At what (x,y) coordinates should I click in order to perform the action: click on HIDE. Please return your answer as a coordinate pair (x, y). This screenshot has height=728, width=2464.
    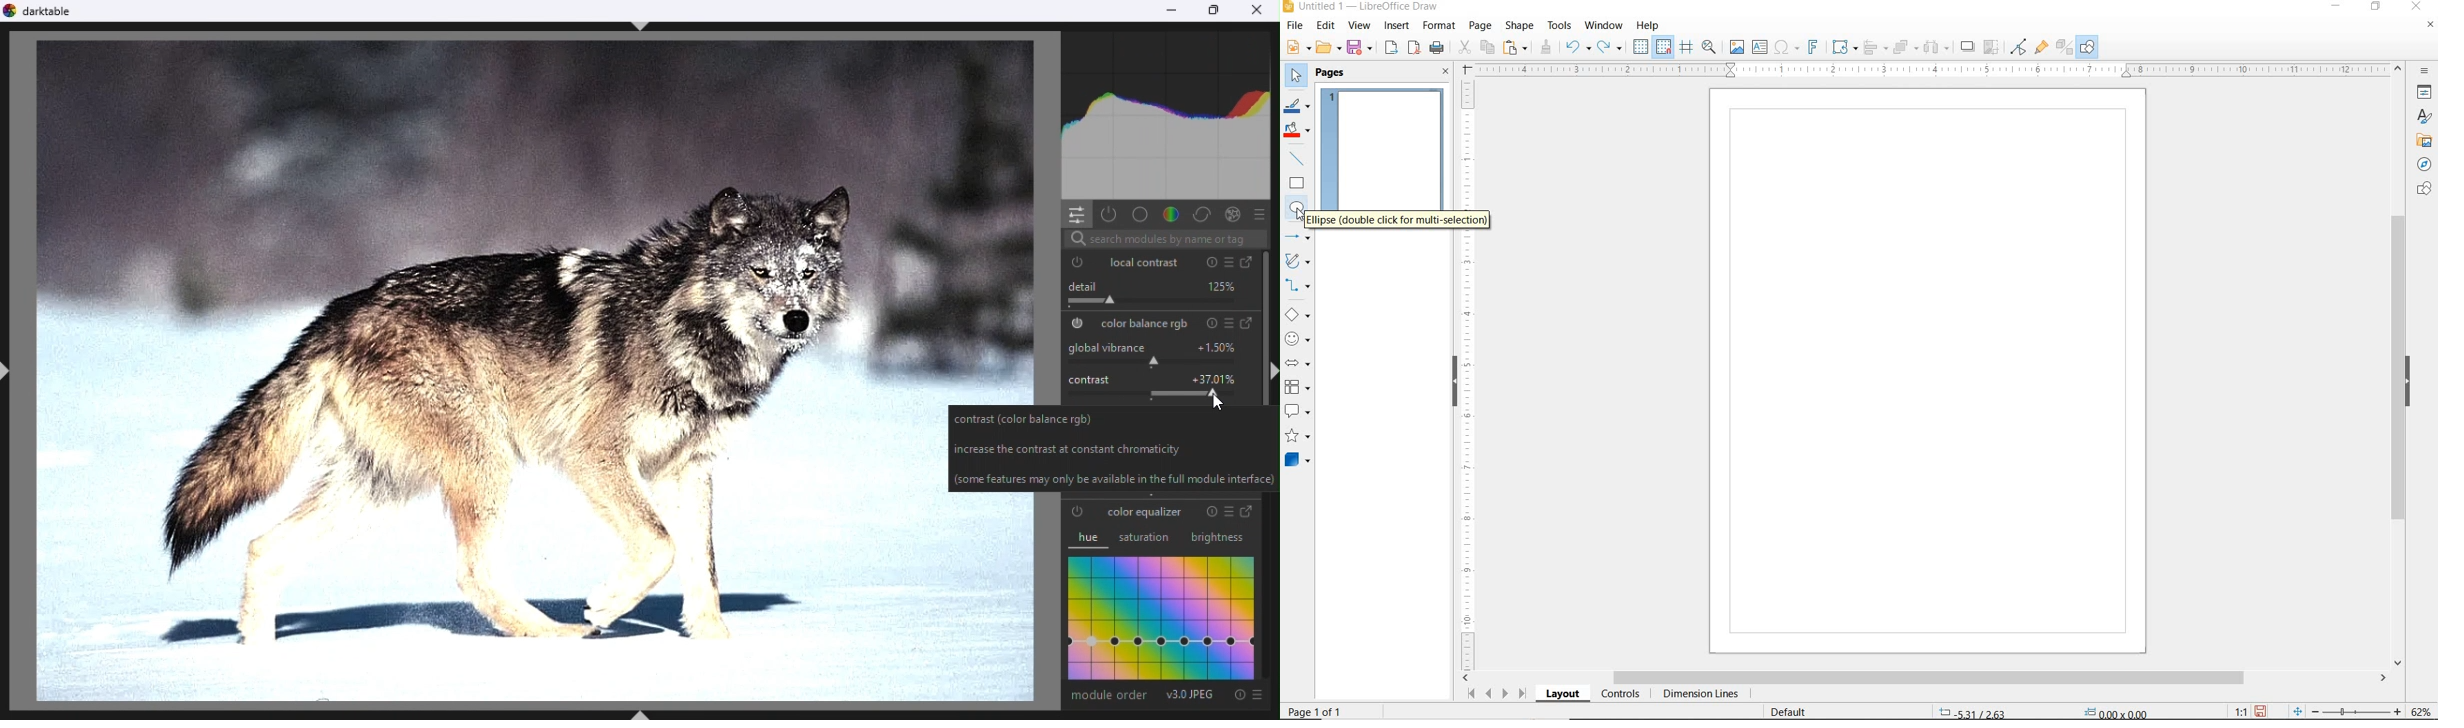
    Looking at the image, I should click on (1452, 379).